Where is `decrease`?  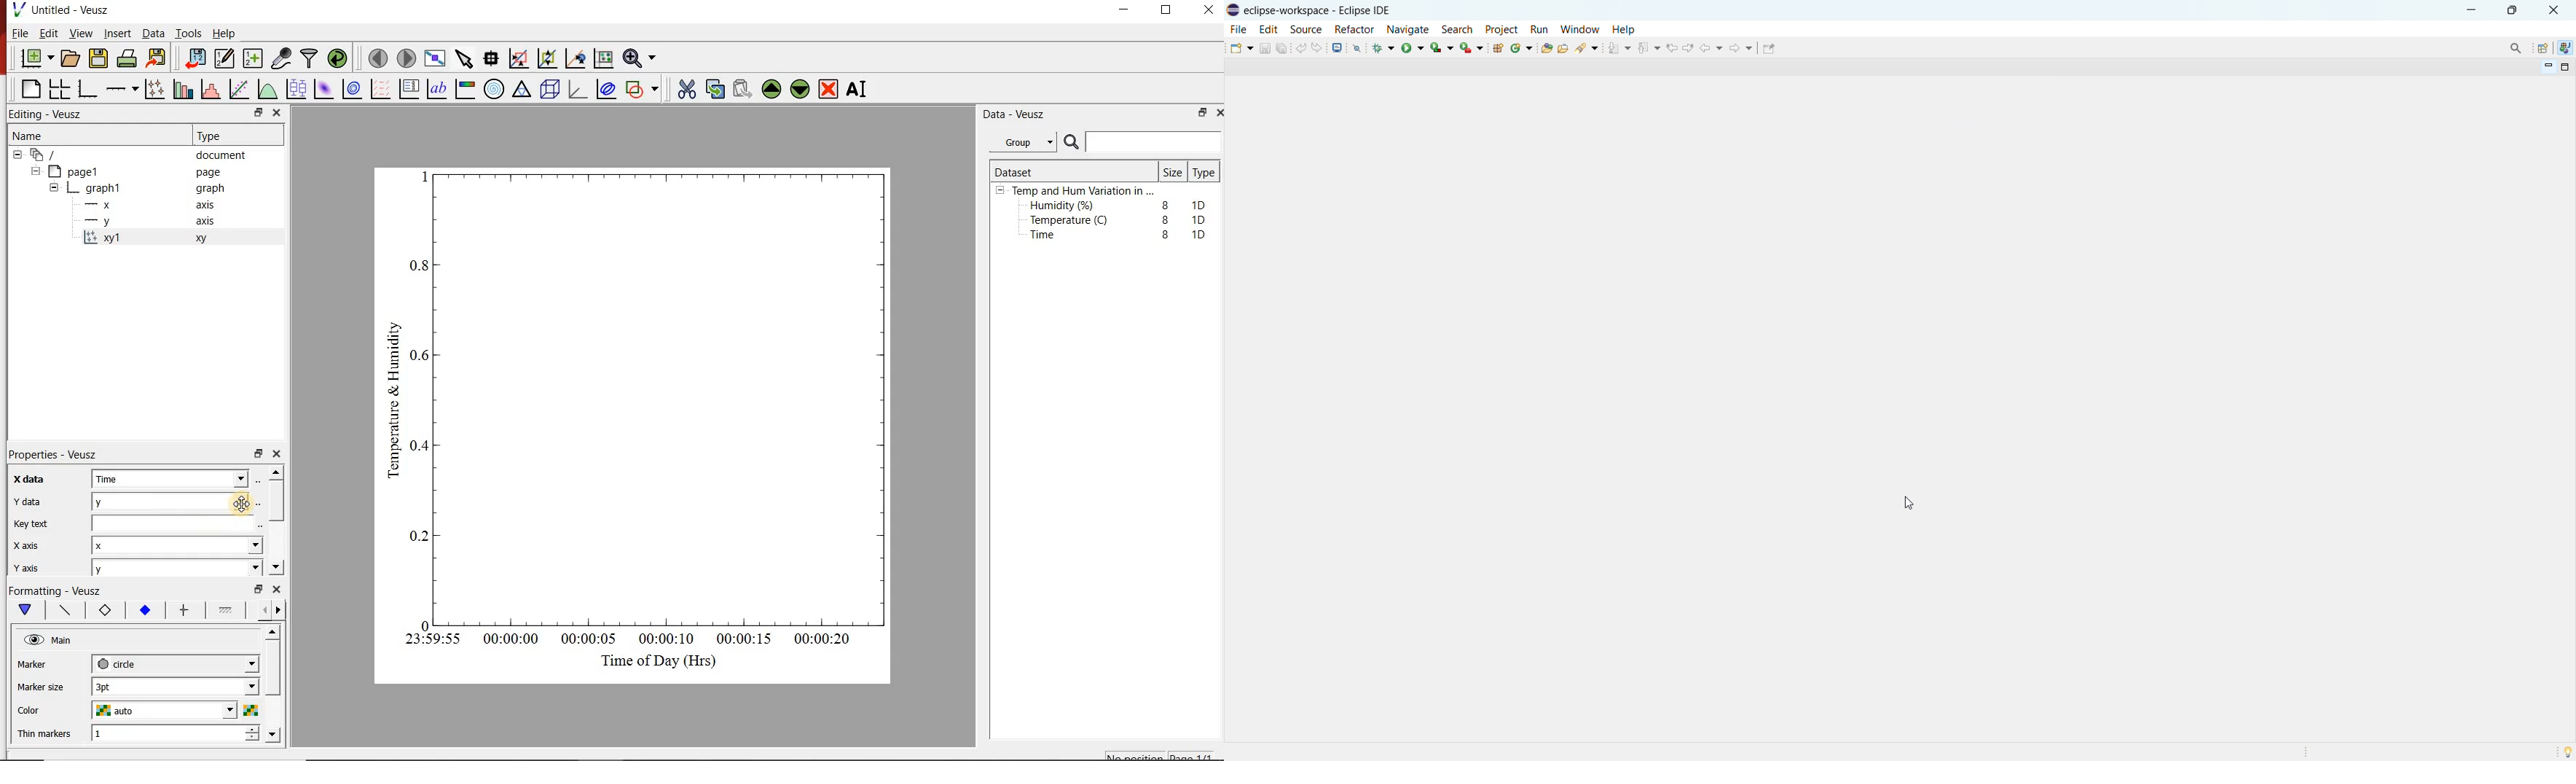
decrease is located at coordinates (251, 741).